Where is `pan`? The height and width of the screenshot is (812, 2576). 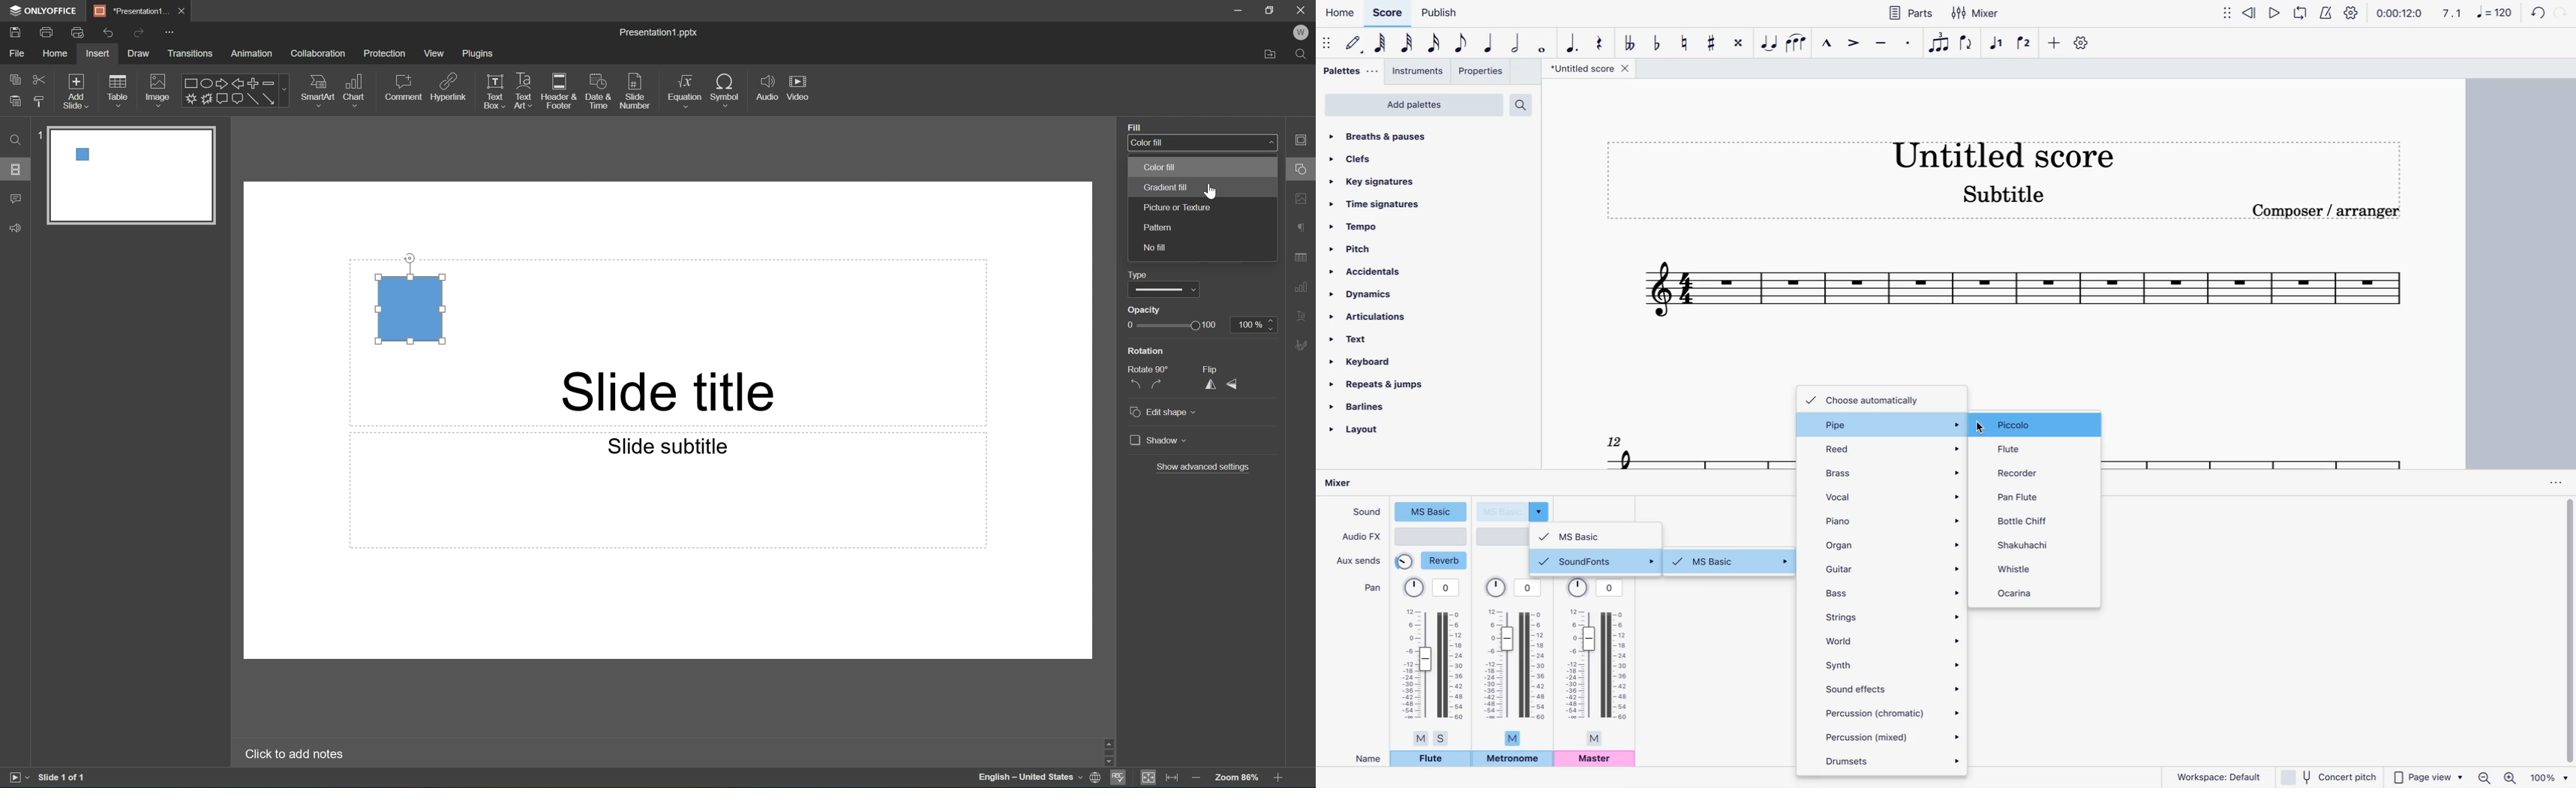 pan is located at coordinates (1599, 662).